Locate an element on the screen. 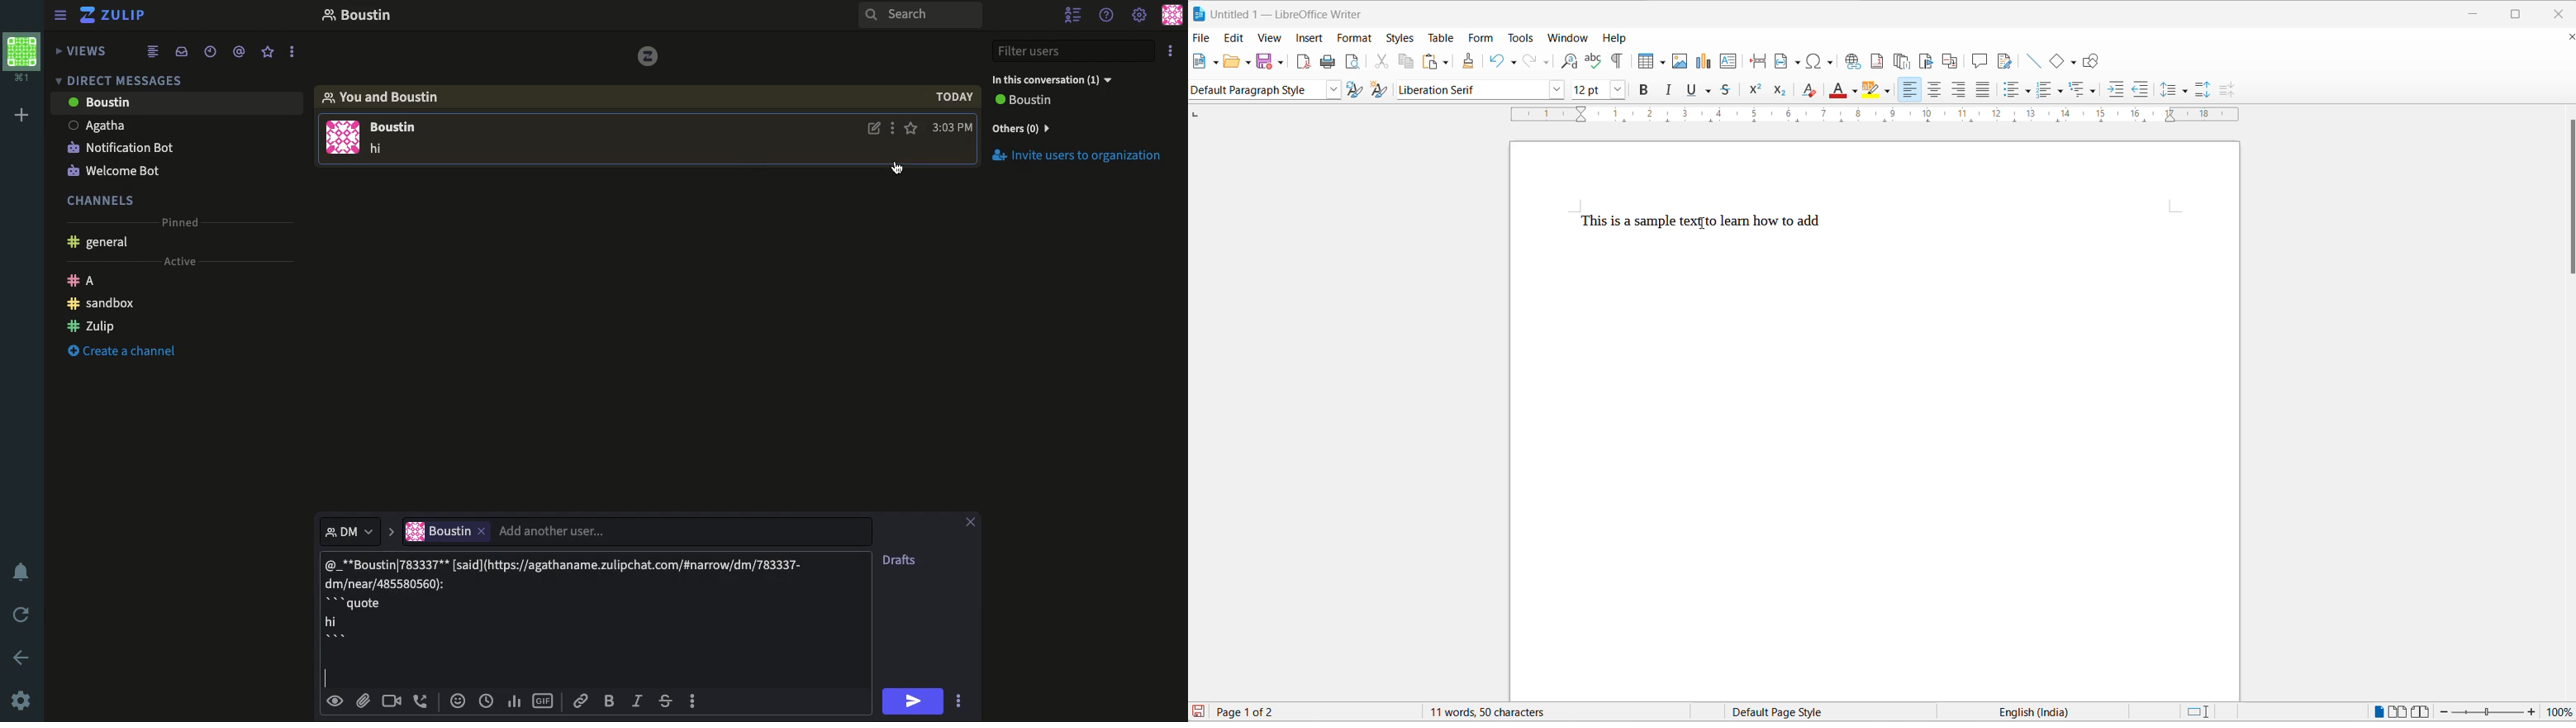 This screenshot has width=2576, height=728. drafts is located at coordinates (901, 560).